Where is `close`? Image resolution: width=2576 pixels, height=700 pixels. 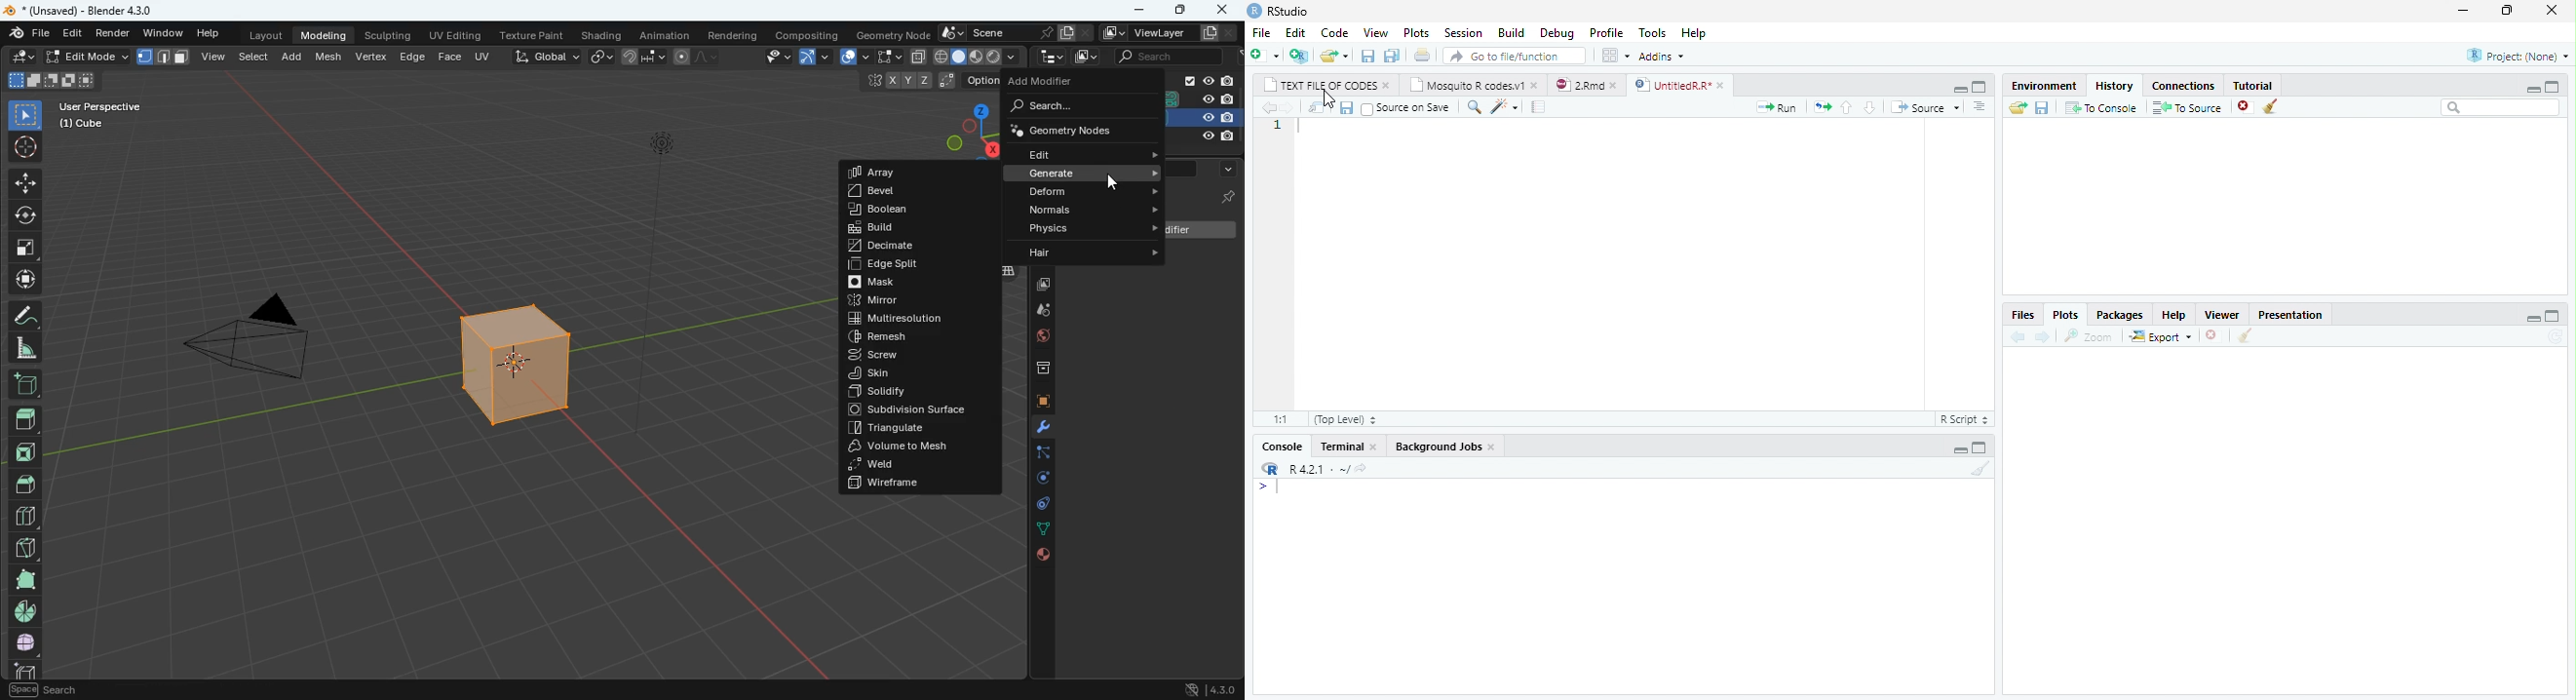
close is located at coordinates (1615, 86).